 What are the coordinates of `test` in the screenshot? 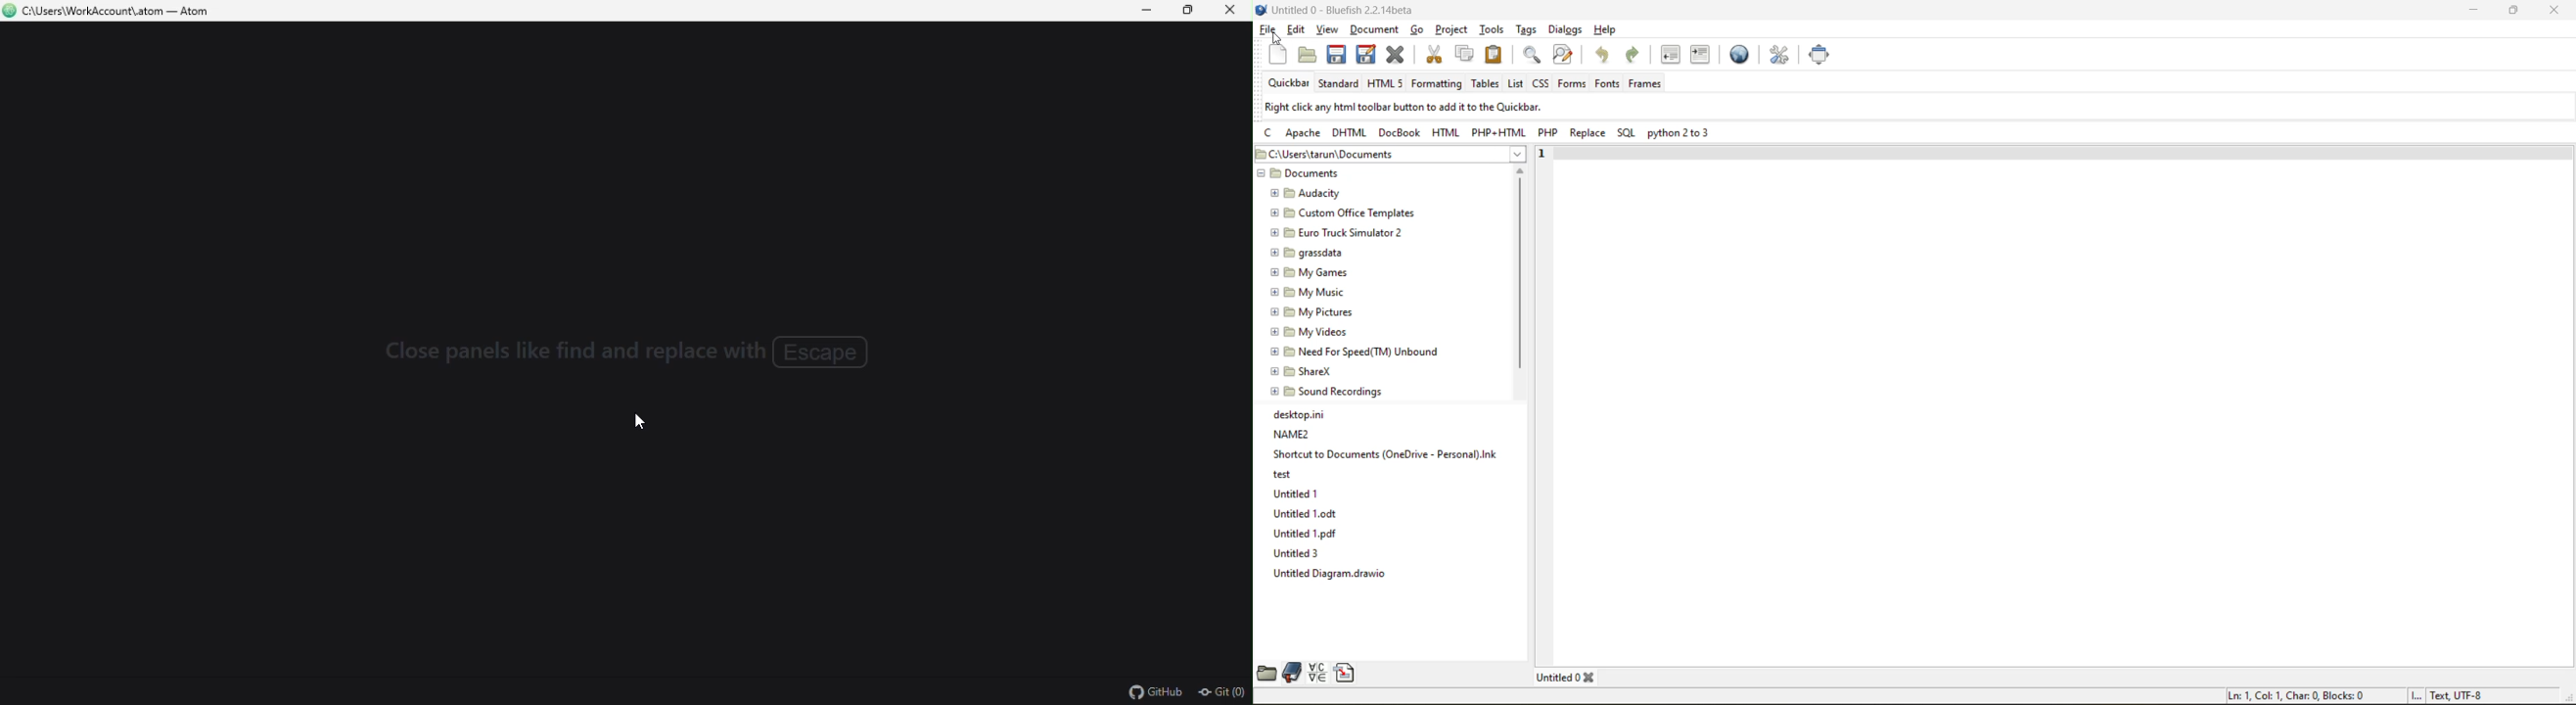 It's located at (1283, 475).